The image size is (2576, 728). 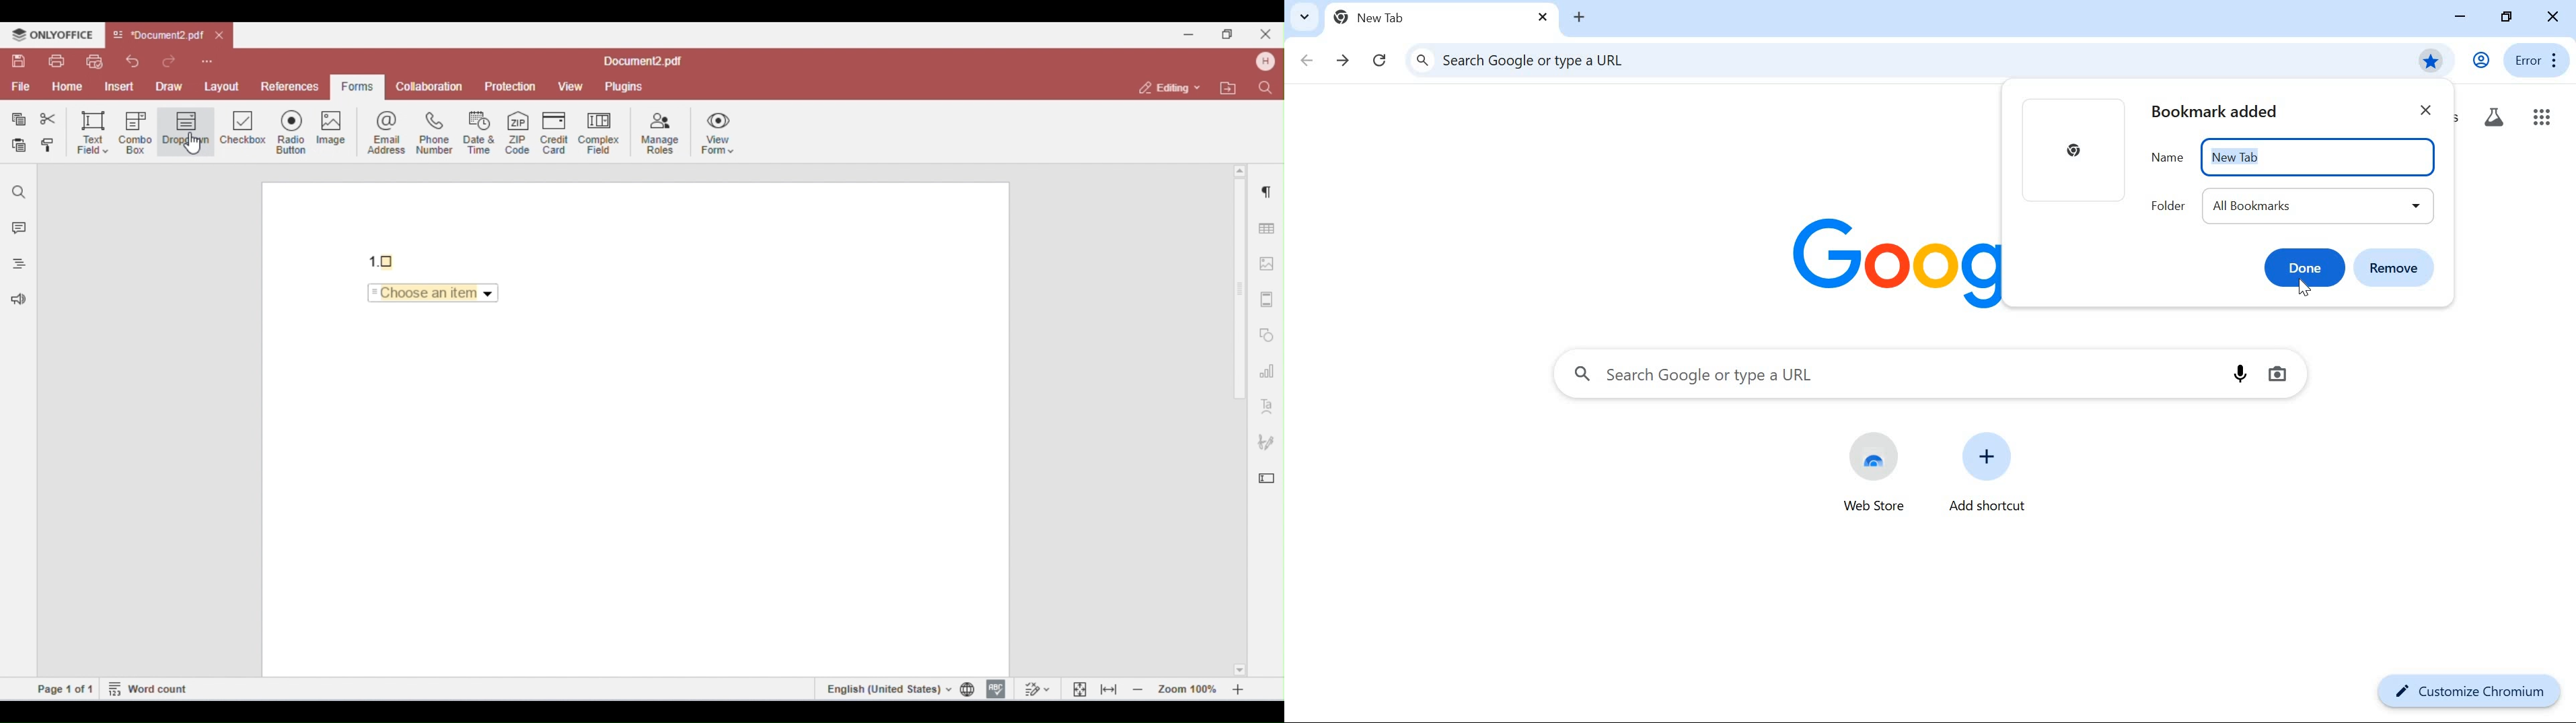 What do you see at coordinates (1304, 17) in the screenshot?
I see `search tabs` at bounding box center [1304, 17].